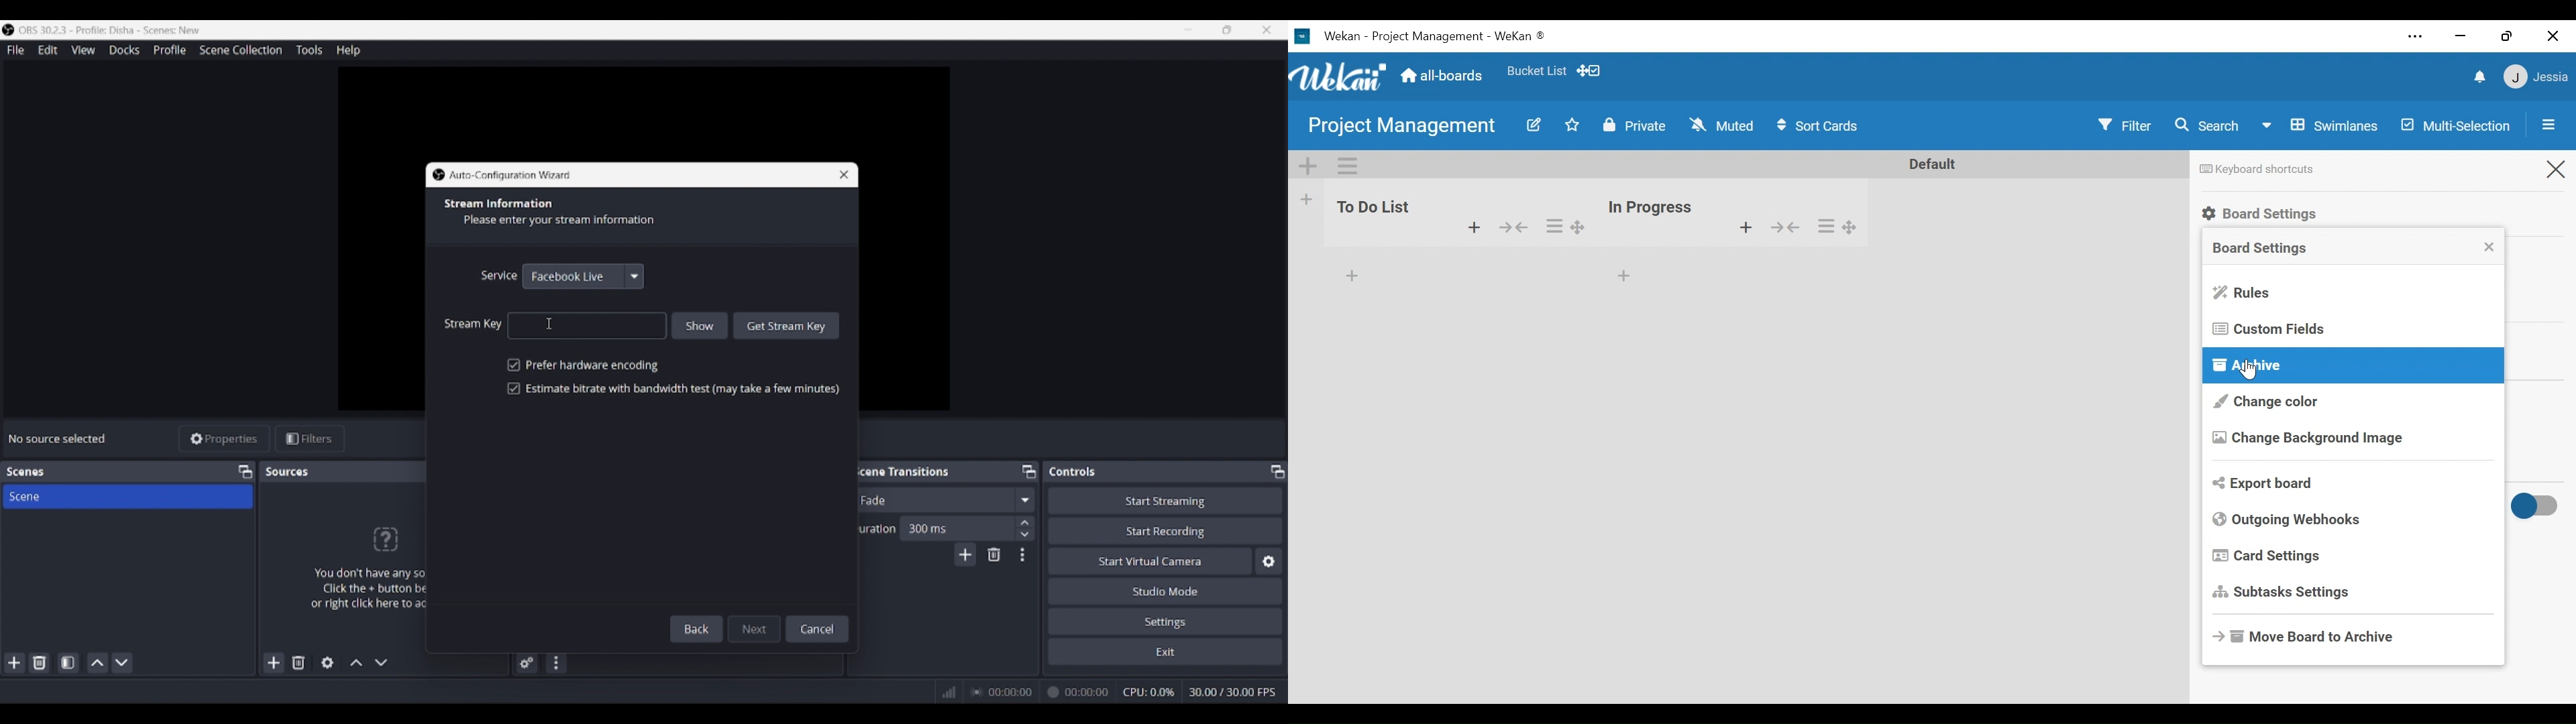 The height and width of the screenshot is (728, 2576). Describe the element at coordinates (568, 276) in the screenshot. I see `Choosen service option` at that location.